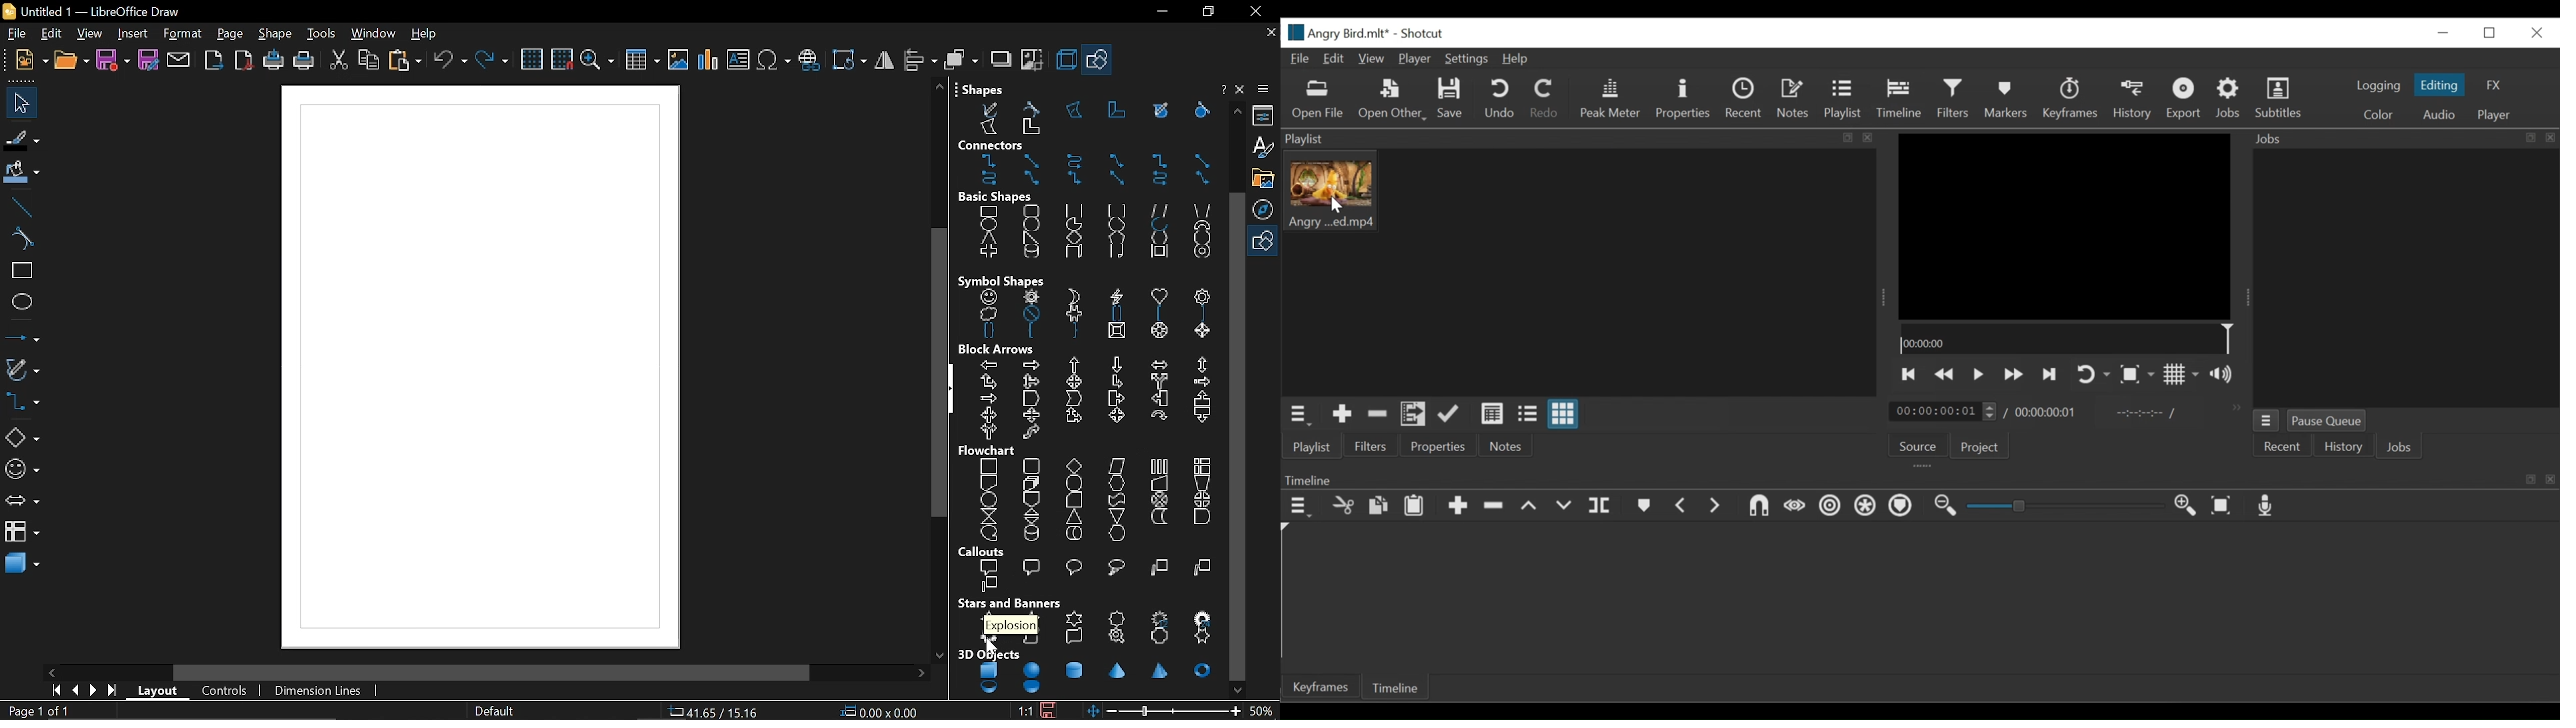  I want to click on help, so click(426, 34).